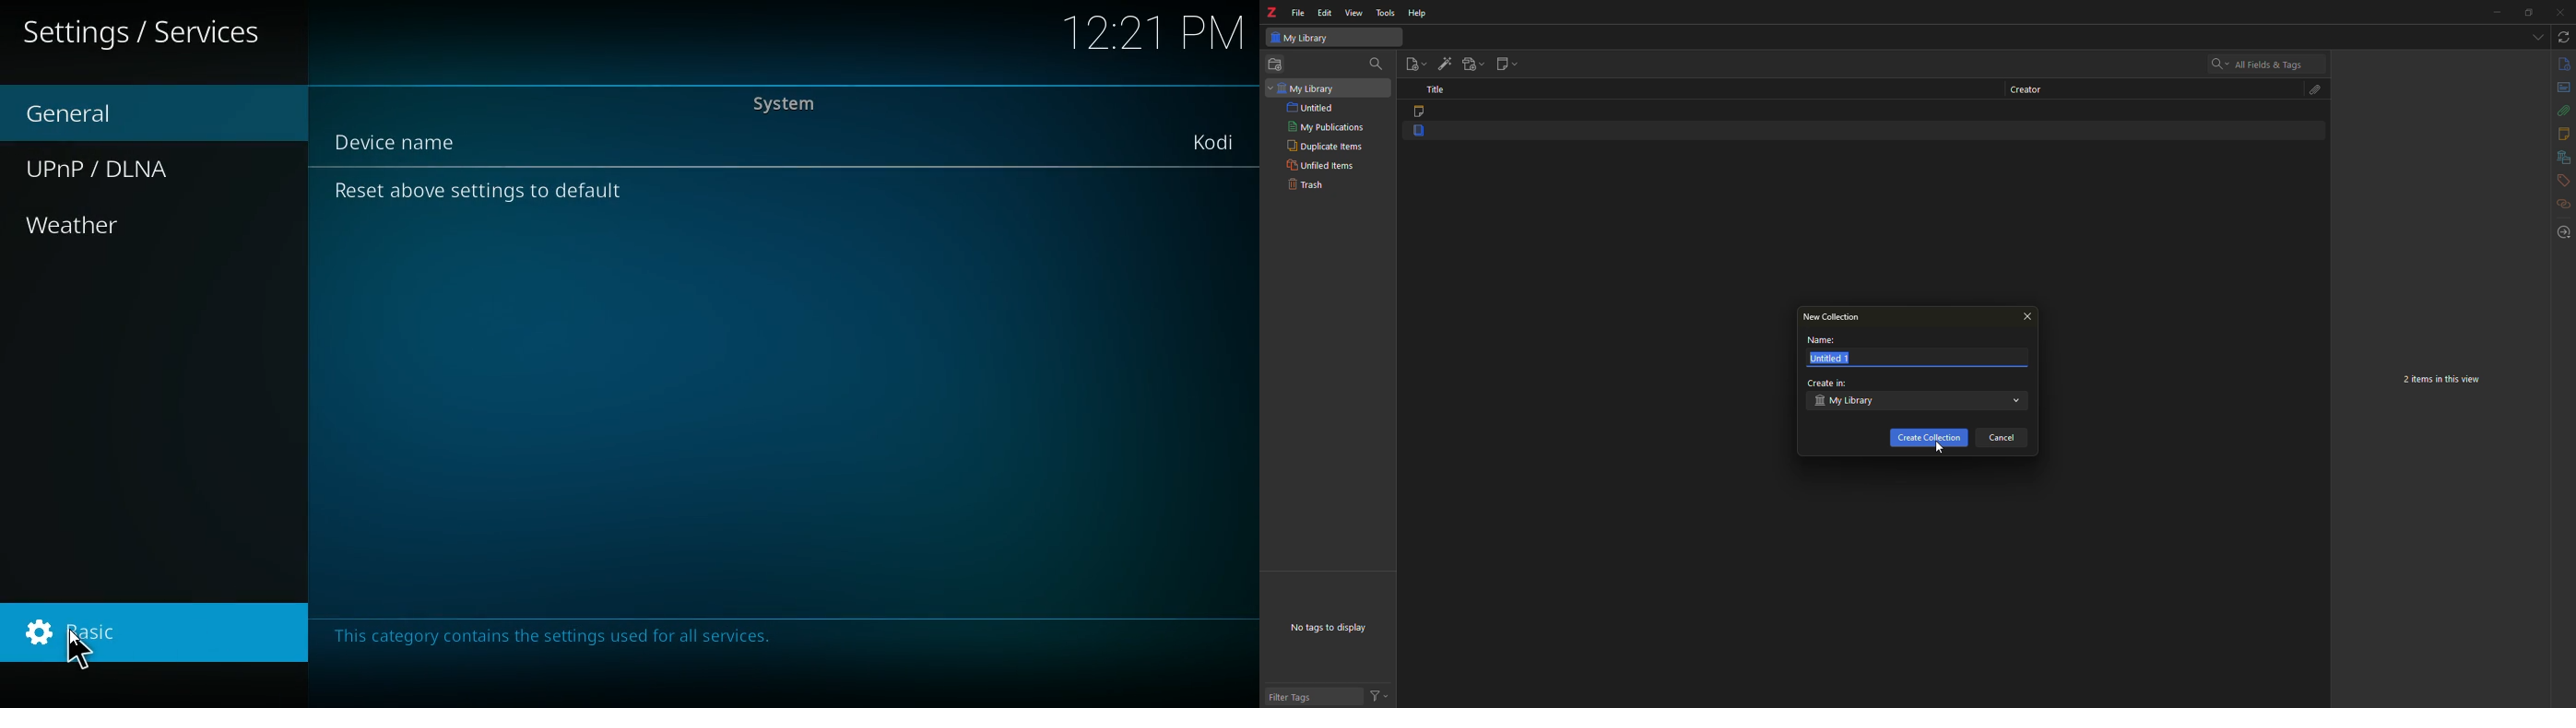 The image size is (2576, 728). What do you see at coordinates (1830, 383) in the screenshot?
I see `create in` at bounding box center [1830, 383].